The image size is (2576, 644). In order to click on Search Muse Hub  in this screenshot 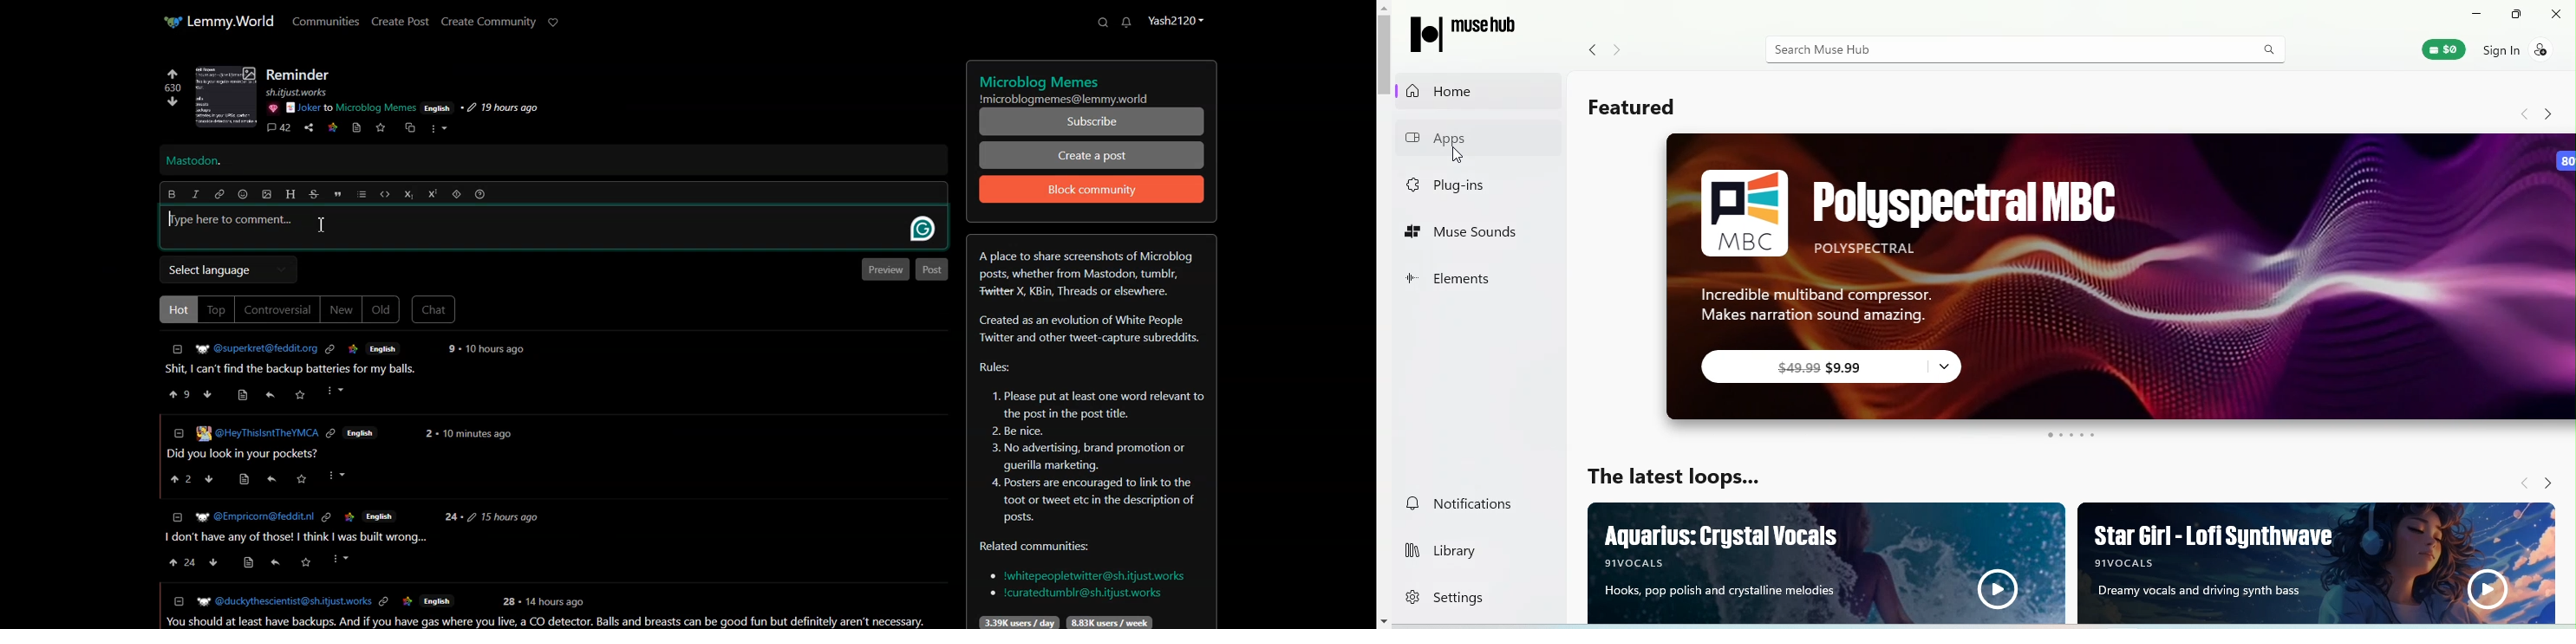, I will do `click(1999, 50)`.